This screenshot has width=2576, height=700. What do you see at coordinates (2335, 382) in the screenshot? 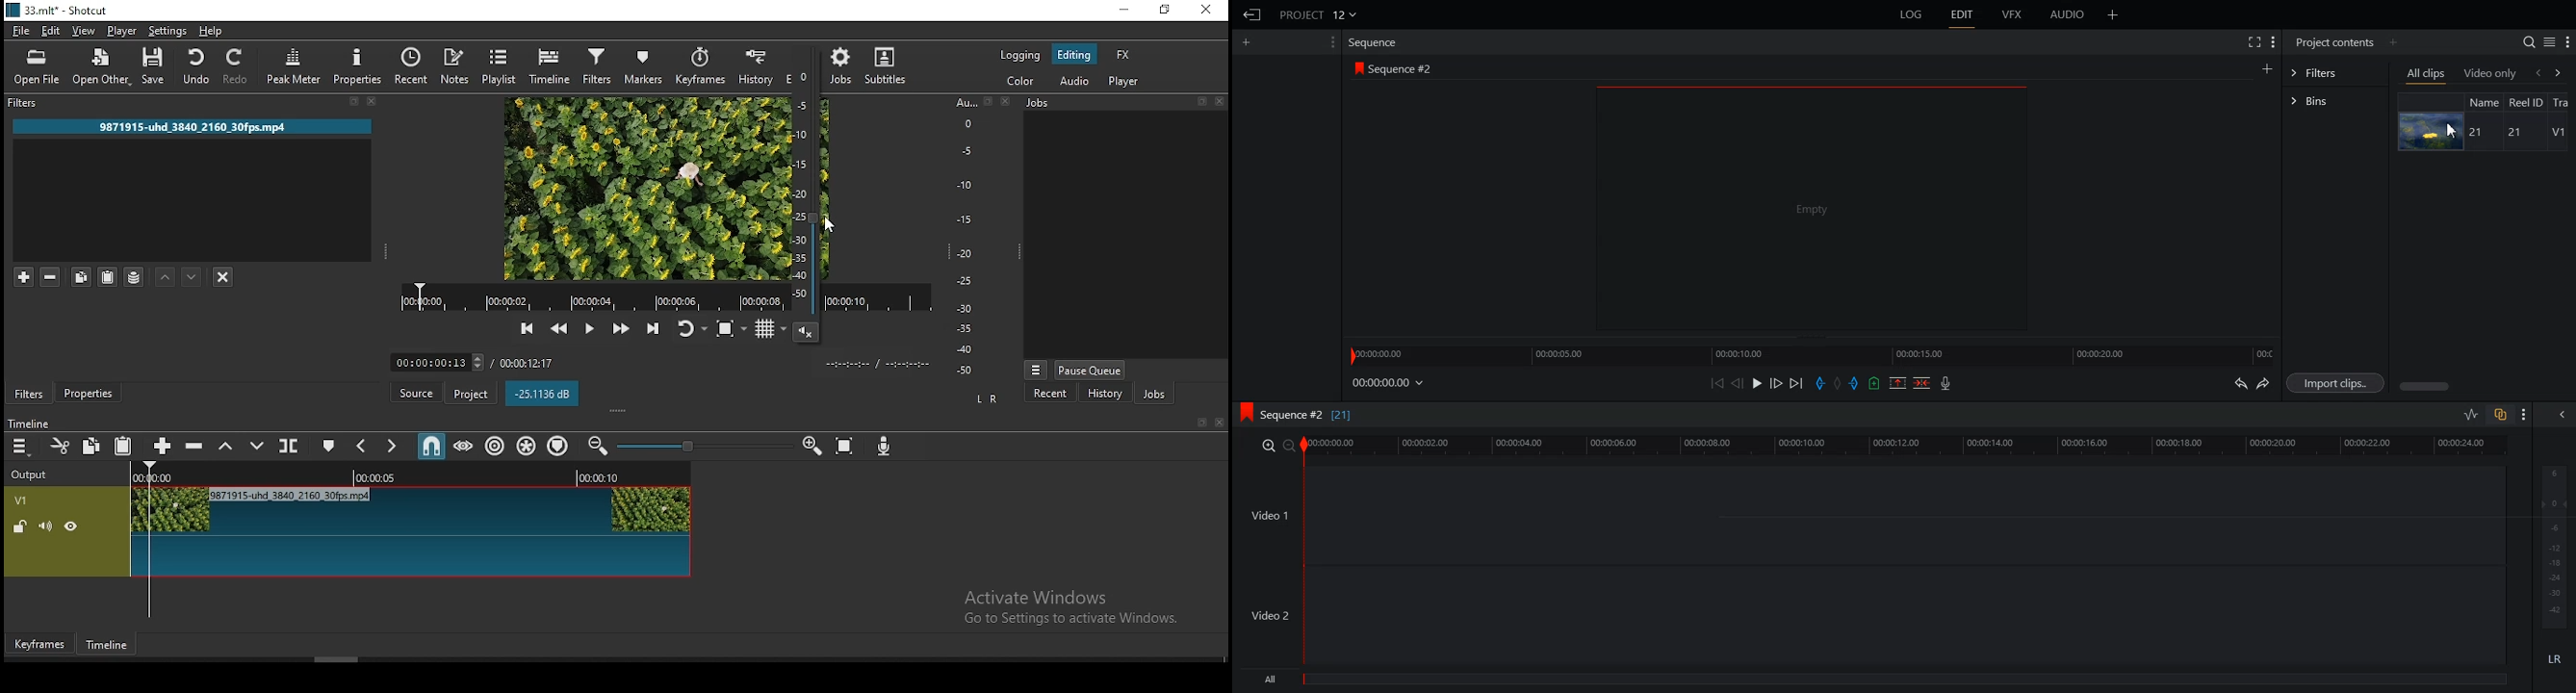
I see `Import clips` at bounding box center [2335, 382].